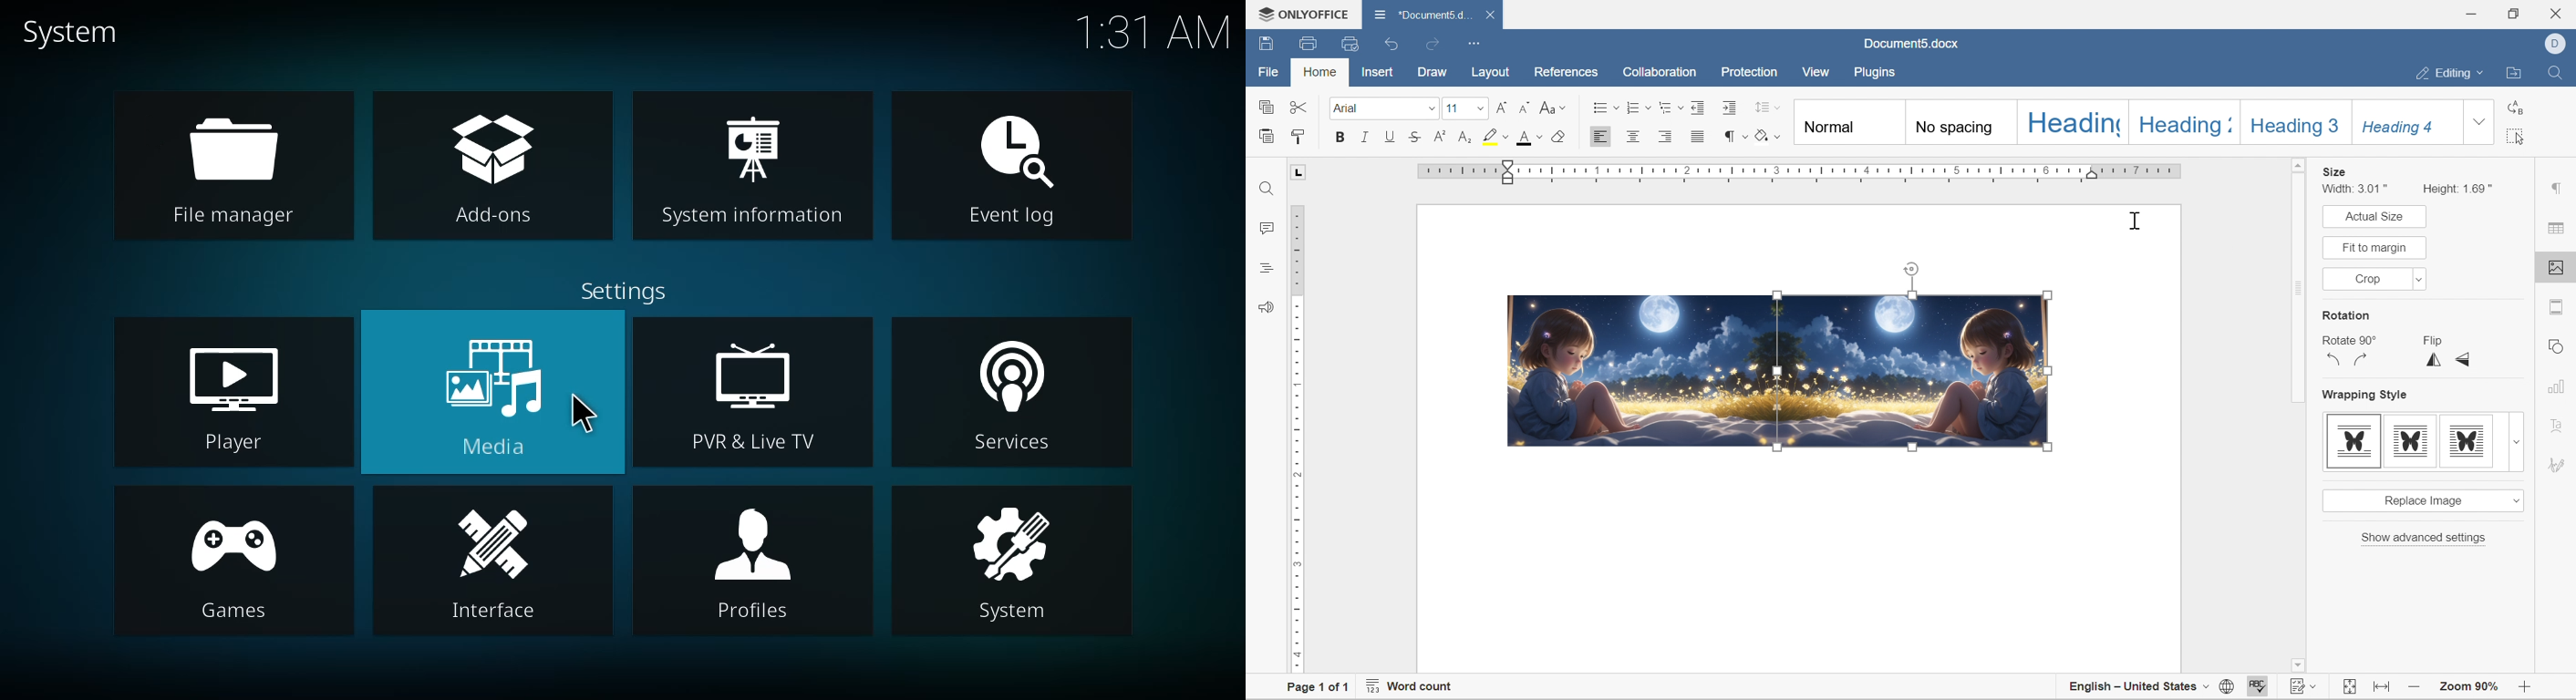  I want to click on customize quick access toolbar, so click(1475, 44).